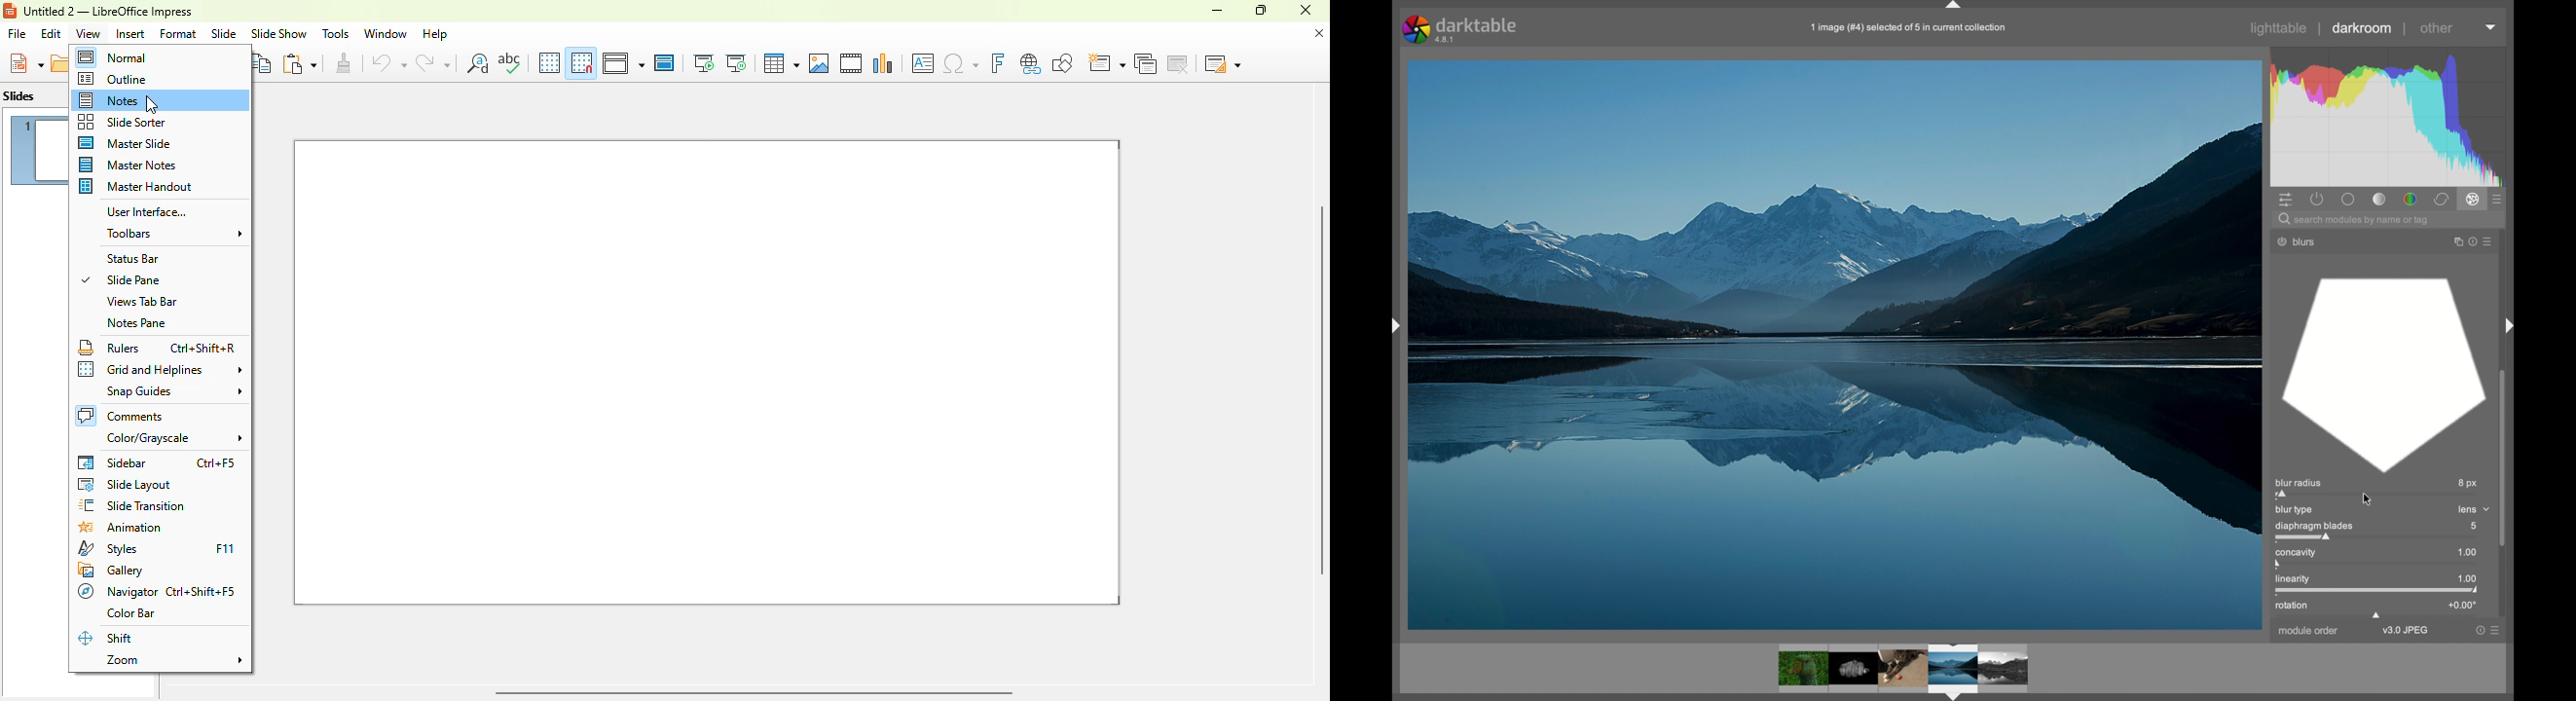  Describe the element at coordinates (111, 570) in the screenshot. I see `gallery` at that location.